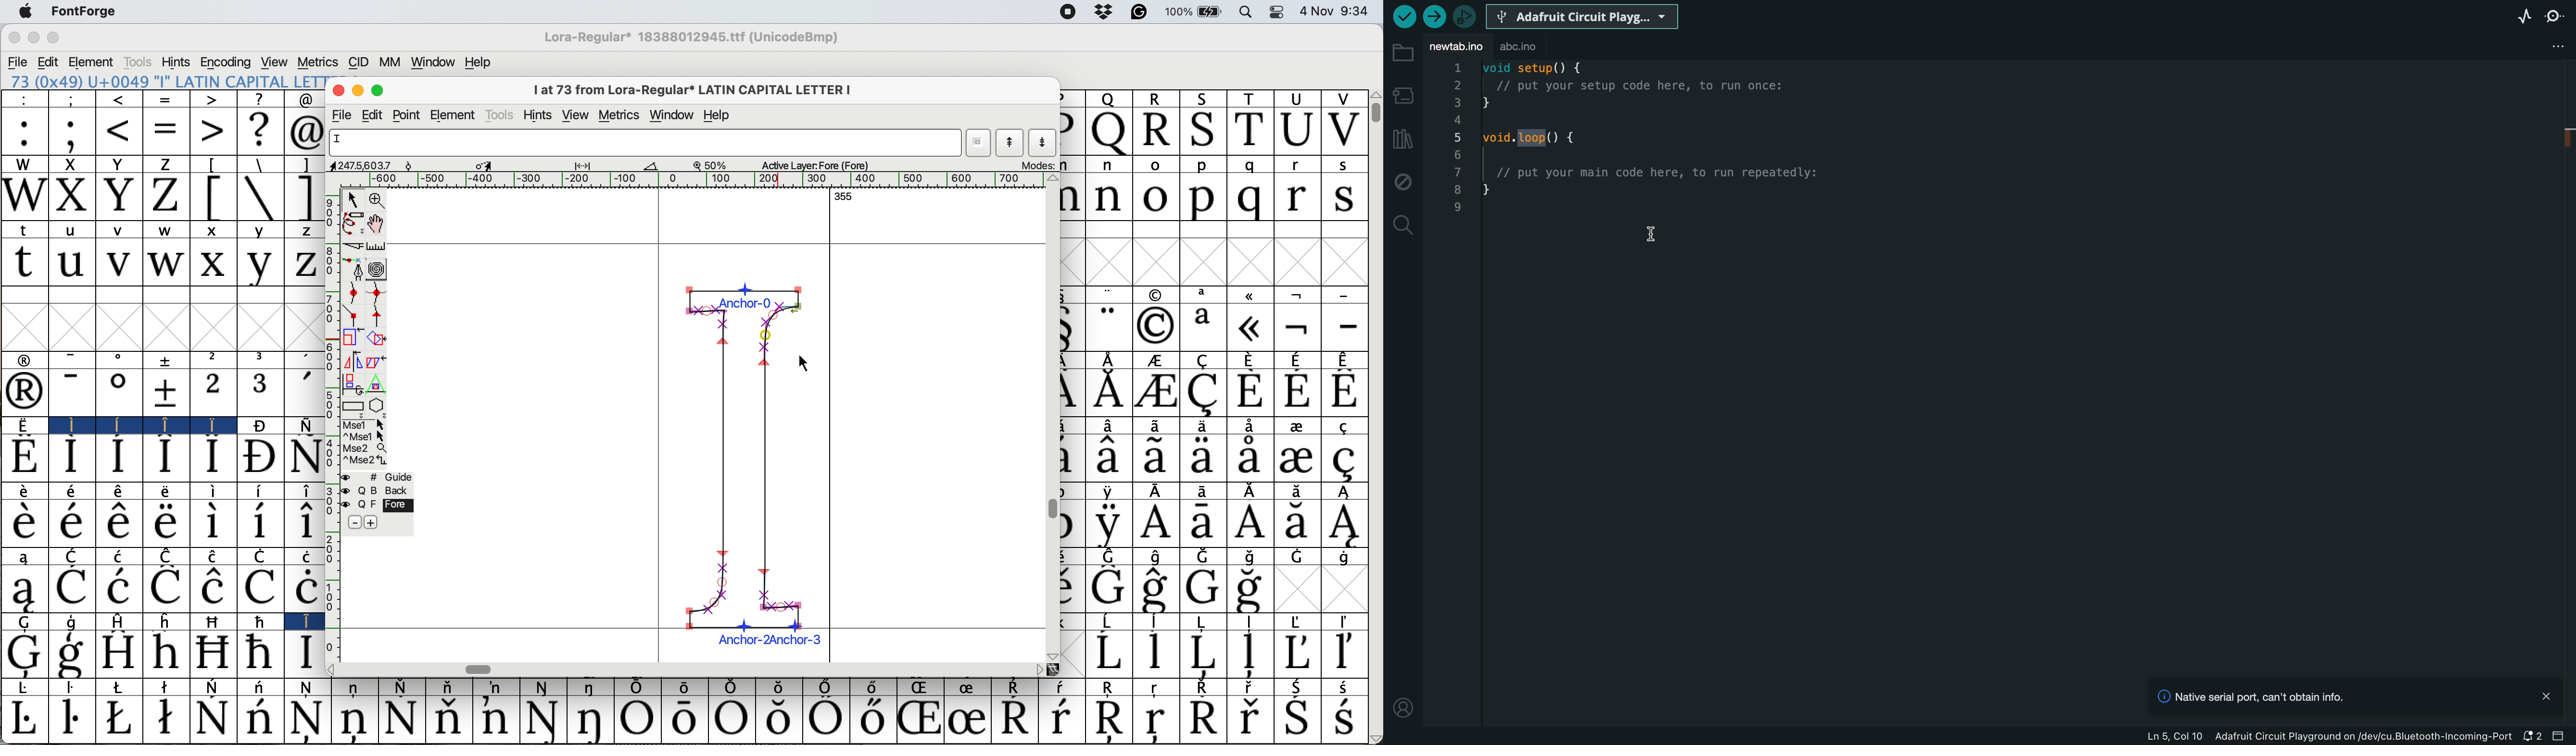 This screenshot has height=756, width=2576. I want to click on vertical scroll bar, so click(1375, 115).